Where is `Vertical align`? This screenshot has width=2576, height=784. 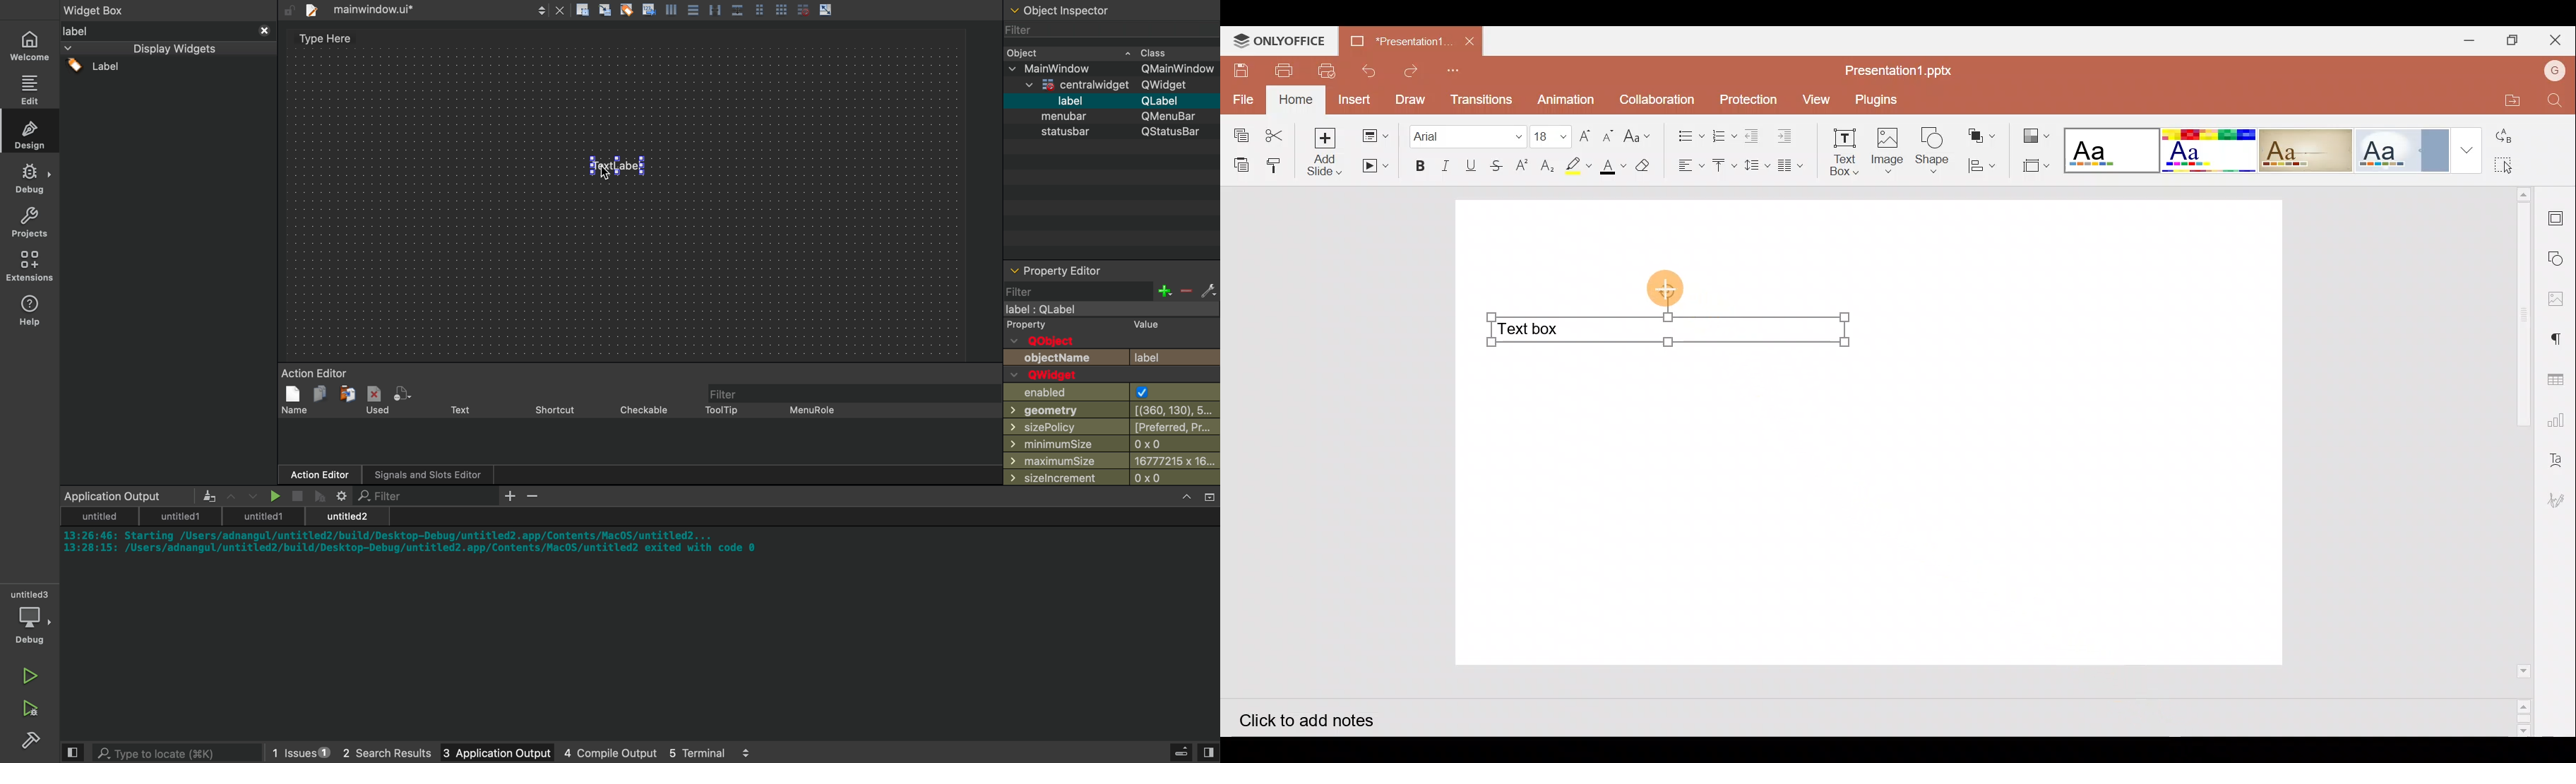 Vertical align is located at coordinates (1724, 168).